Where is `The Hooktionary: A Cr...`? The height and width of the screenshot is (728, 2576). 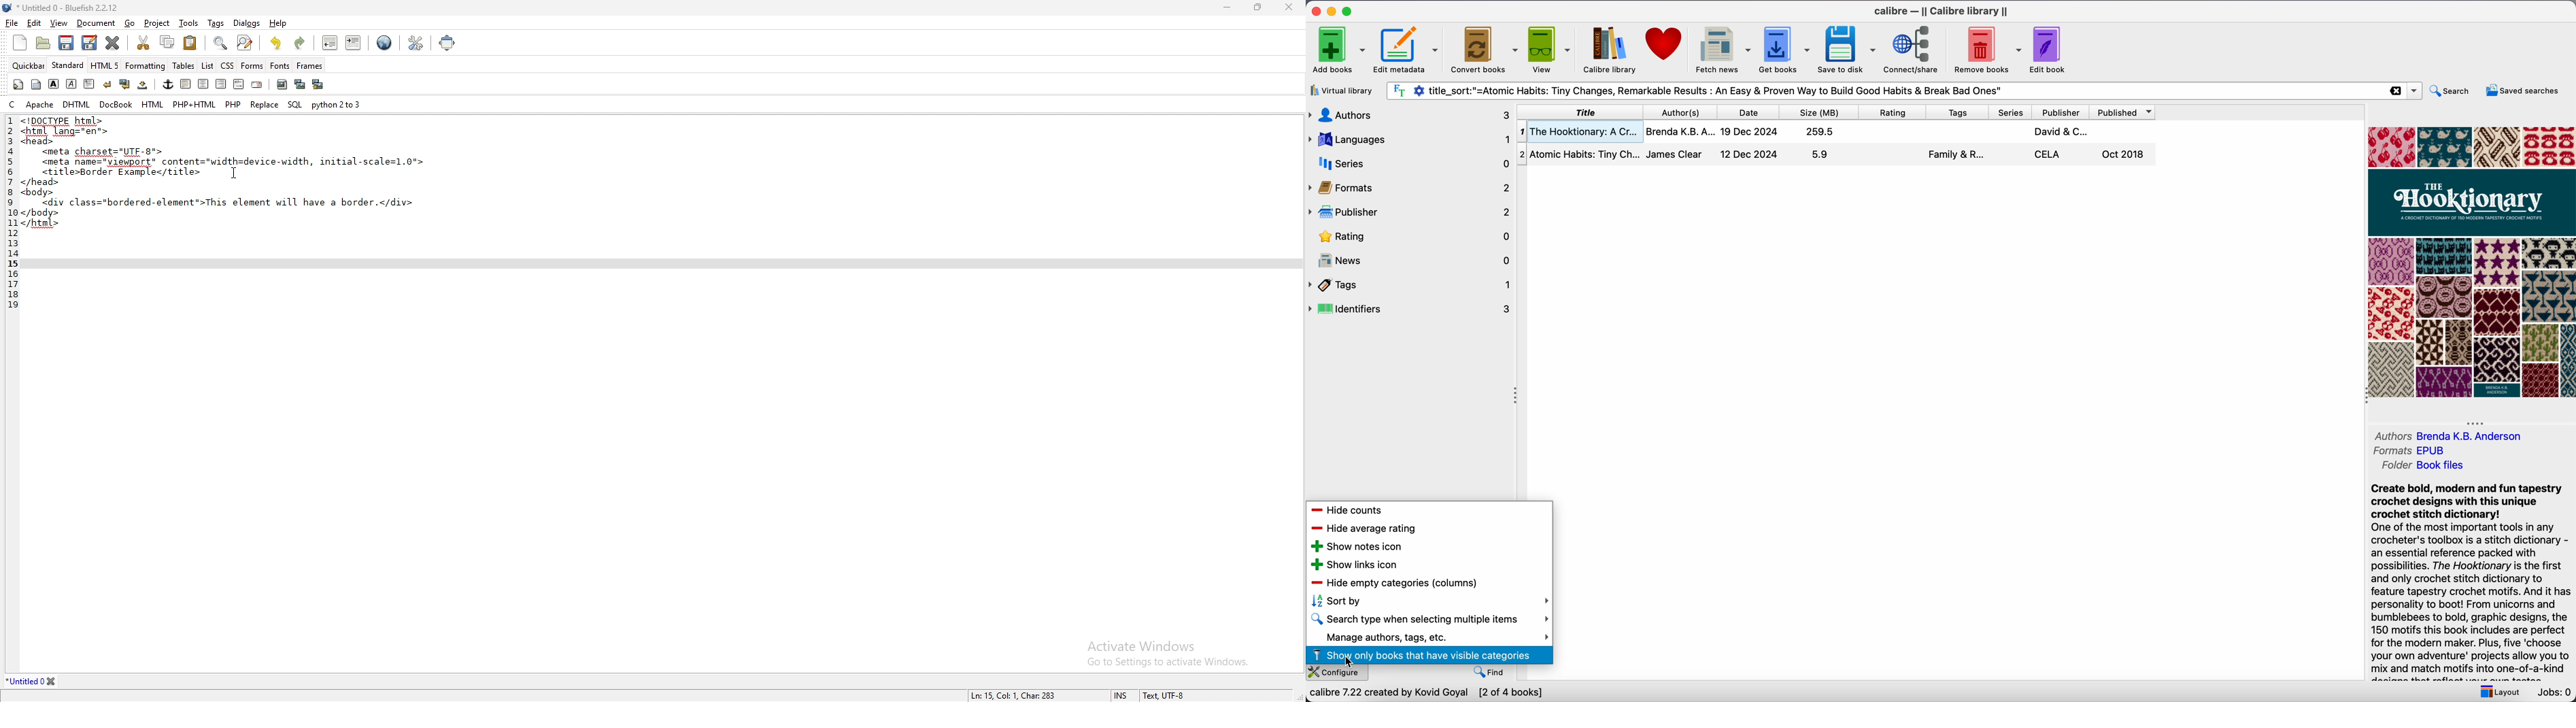
The Hooktionary: A Cr... is located at coordinates (1580, 131).